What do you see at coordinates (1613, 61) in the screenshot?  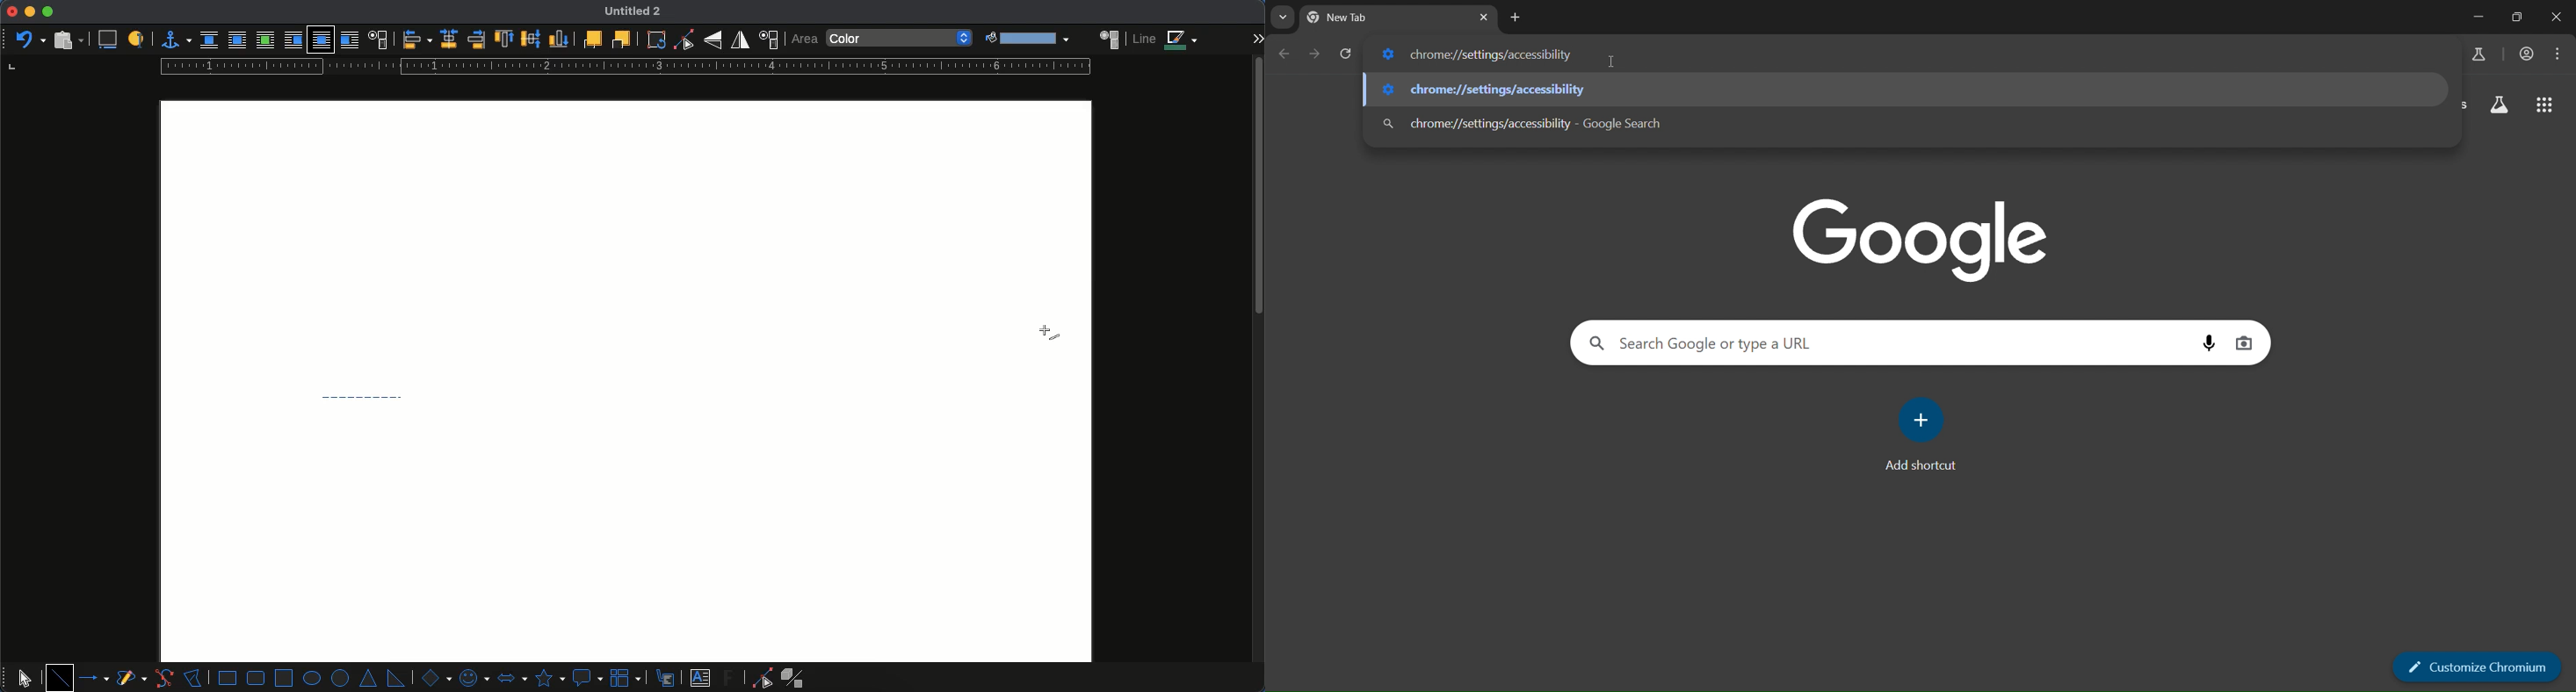 I see `cursor` at bounding box center [1613, 61].